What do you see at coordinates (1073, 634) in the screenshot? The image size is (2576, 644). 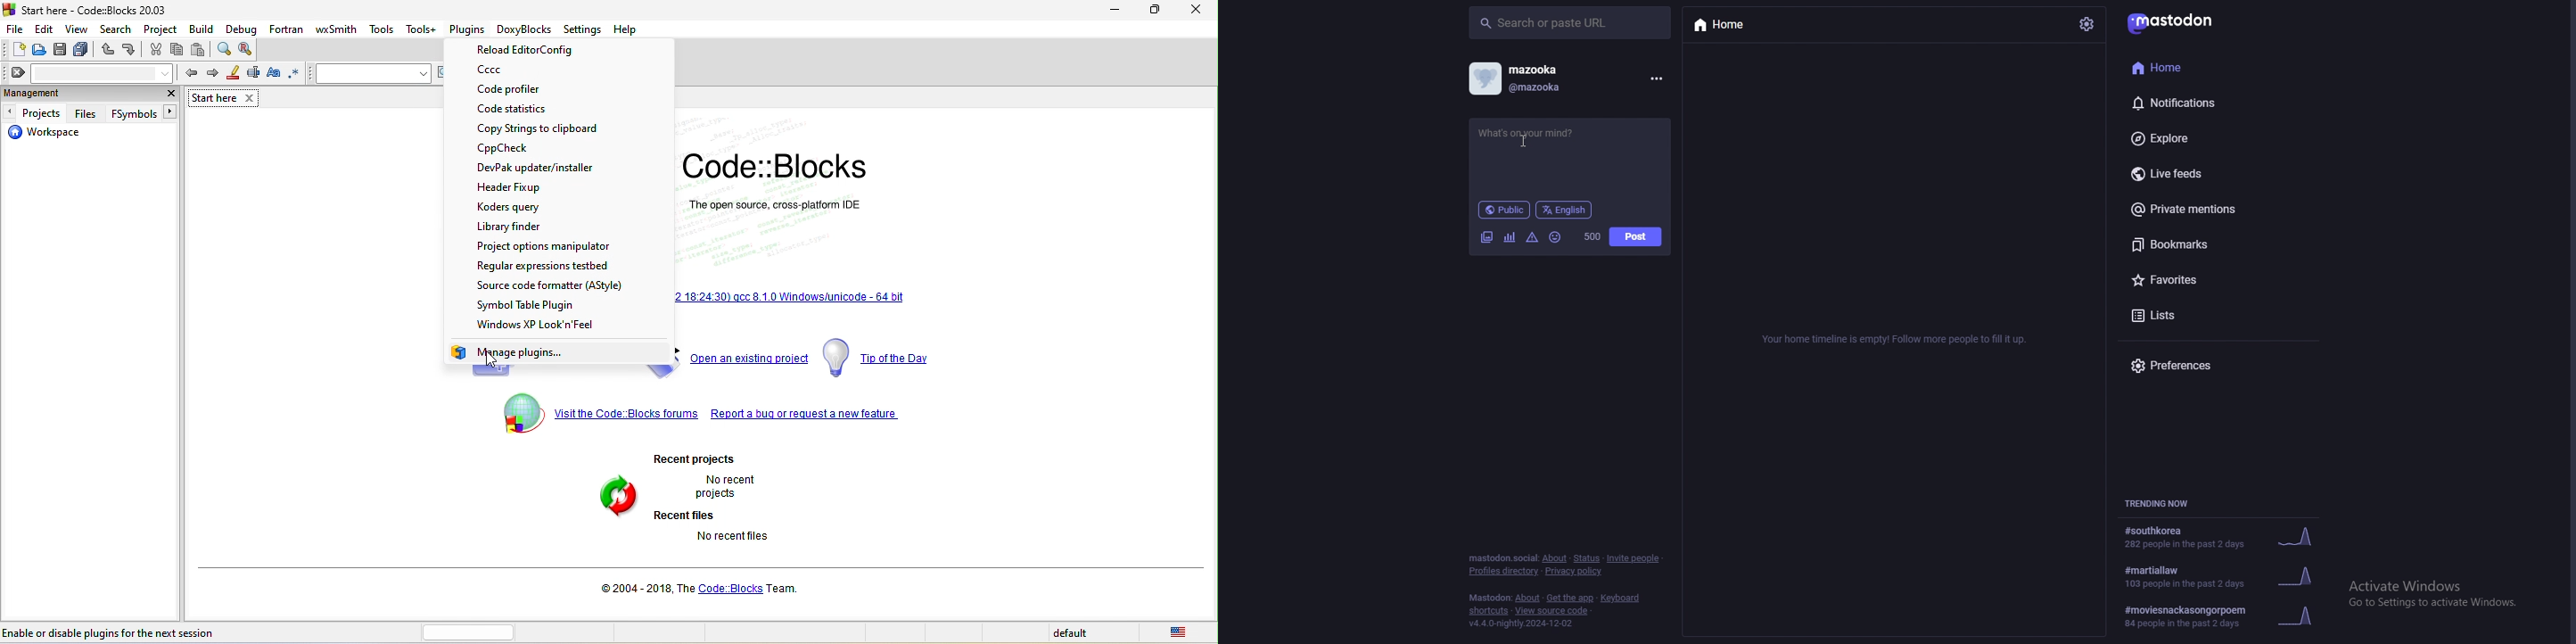 I see `default` at bounding box center [1073, 634].